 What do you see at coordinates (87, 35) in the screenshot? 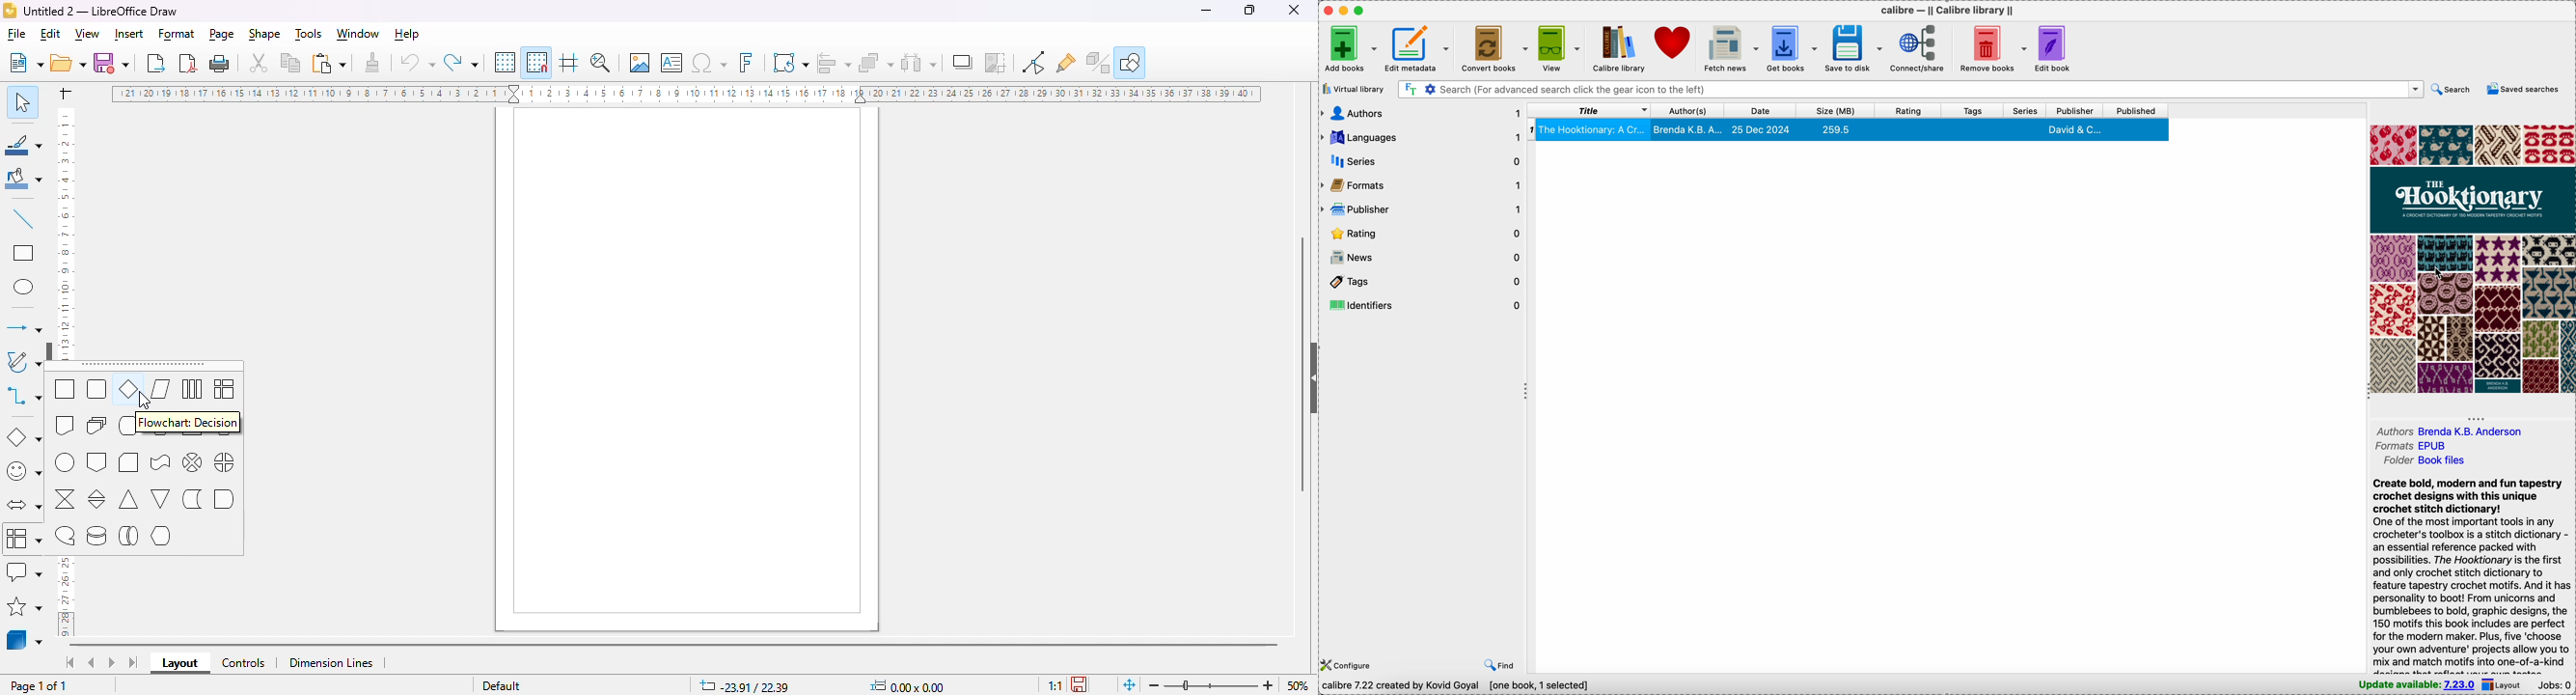
I see `view` at bounding box center [87, 35].